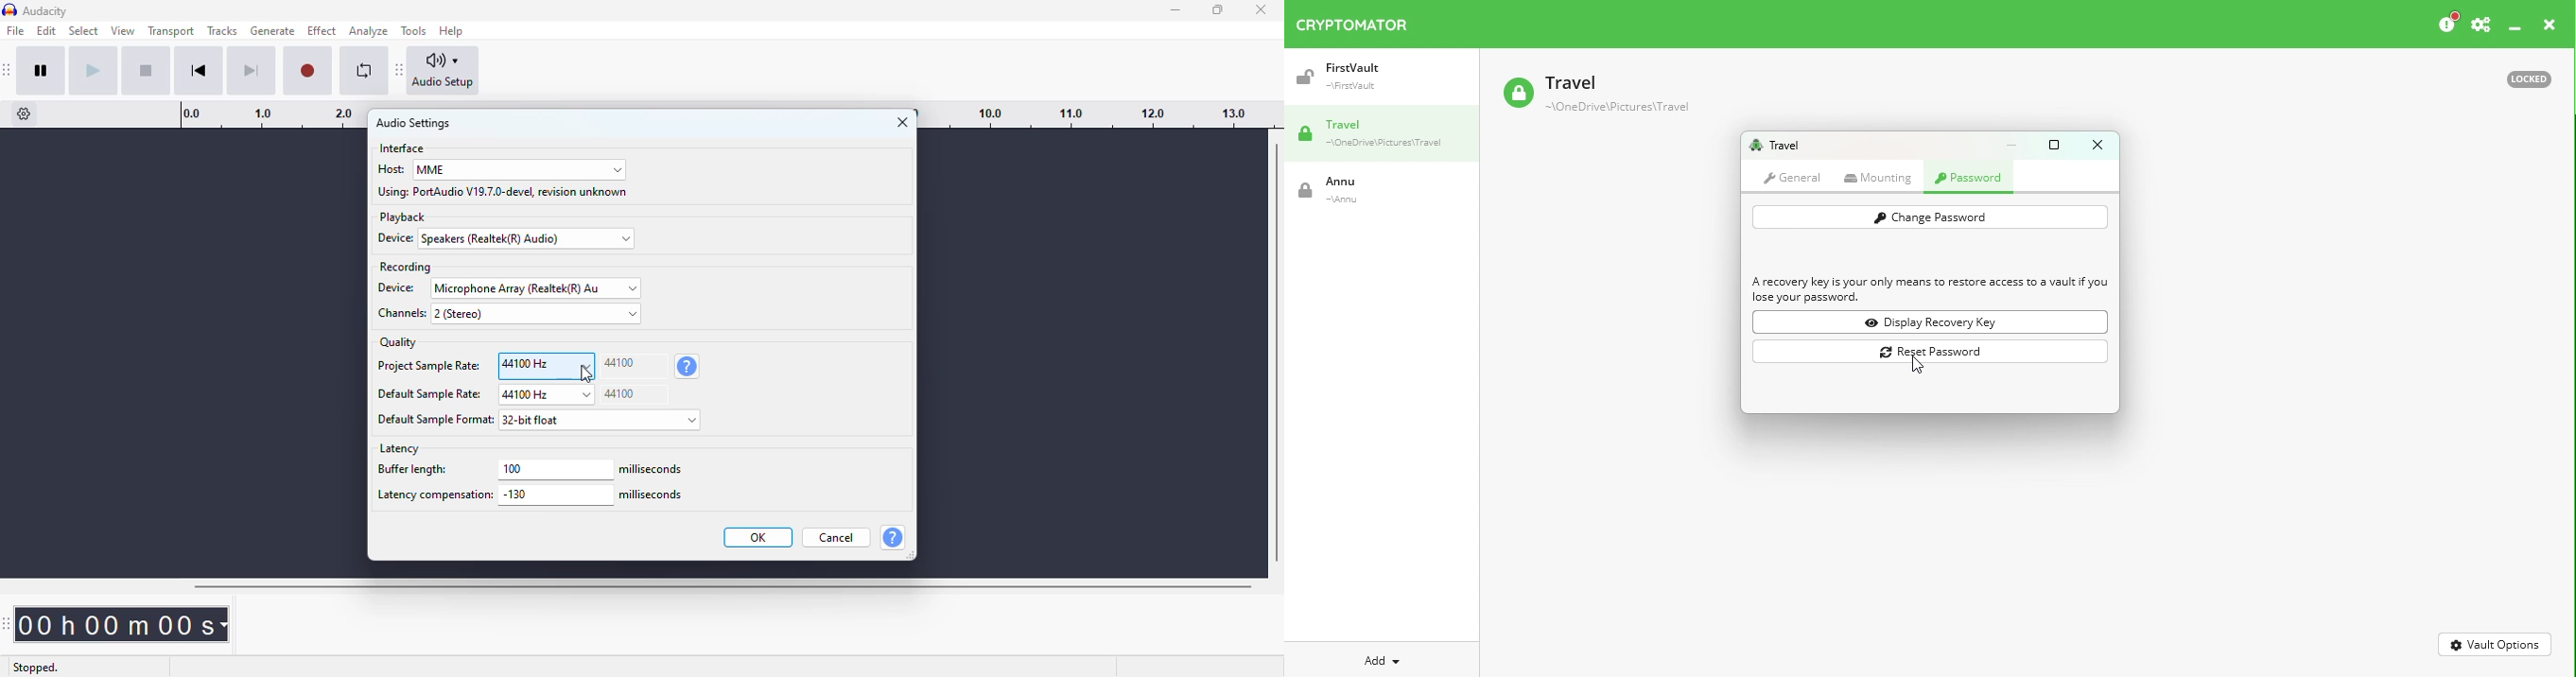 This screenshot has height=700, width=2576. Describe the element at coordinates (556, 496) in the screenshot. I see `edit latency compensation` at that location.